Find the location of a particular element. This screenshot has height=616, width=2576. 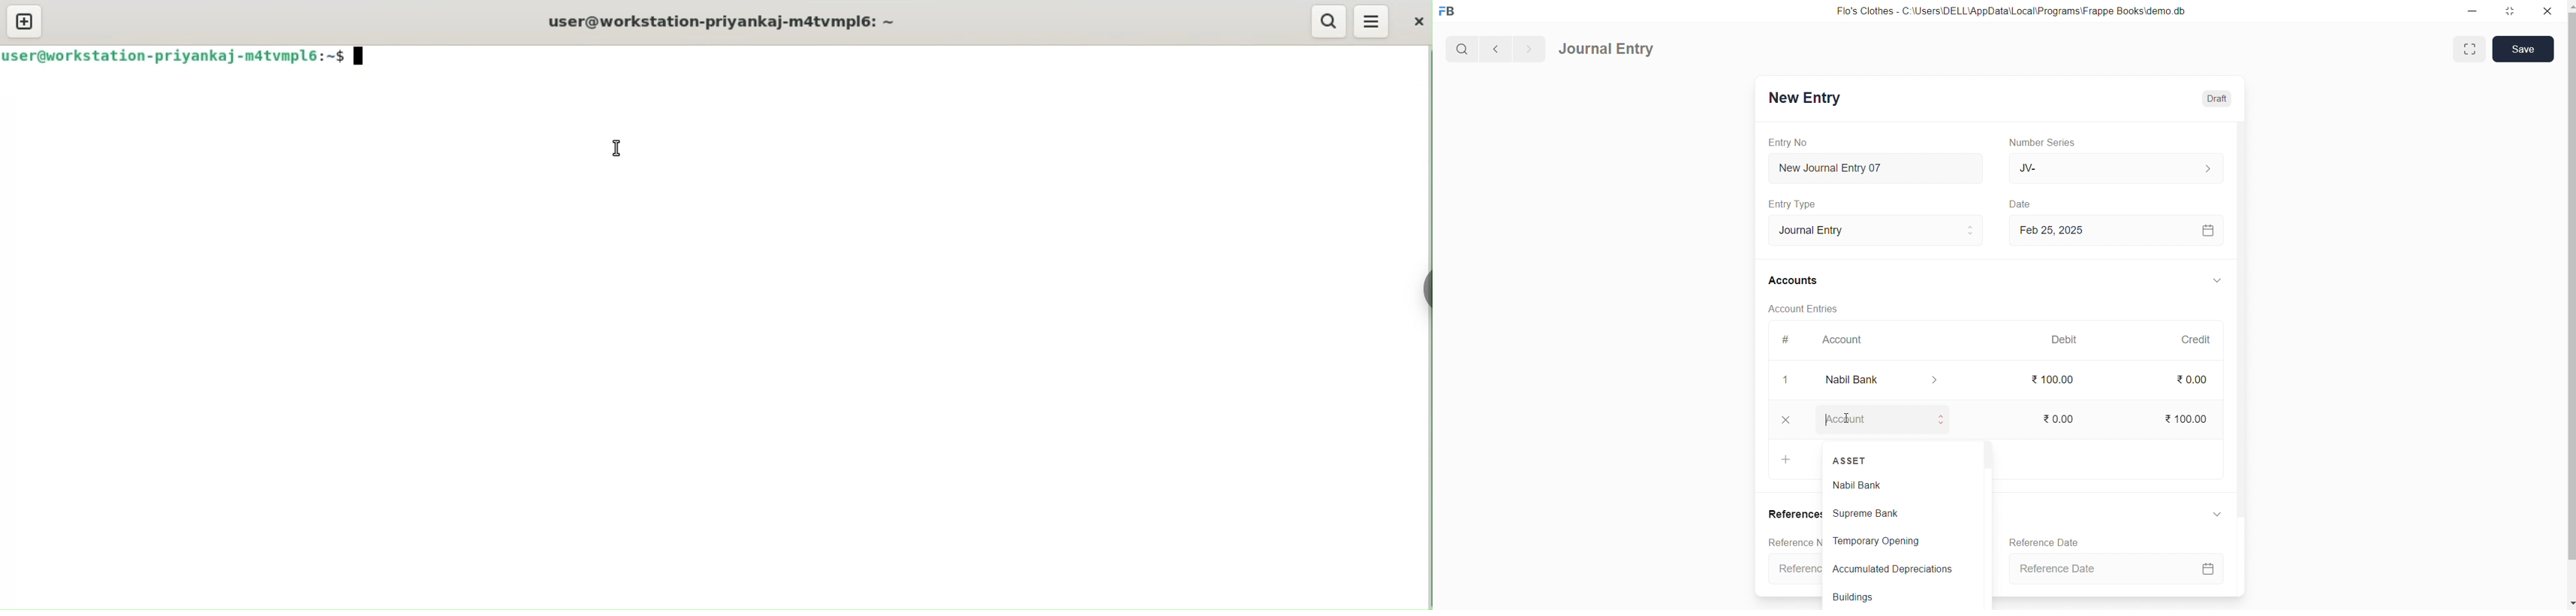

Reference Number is located at coordinates (1795, 543).